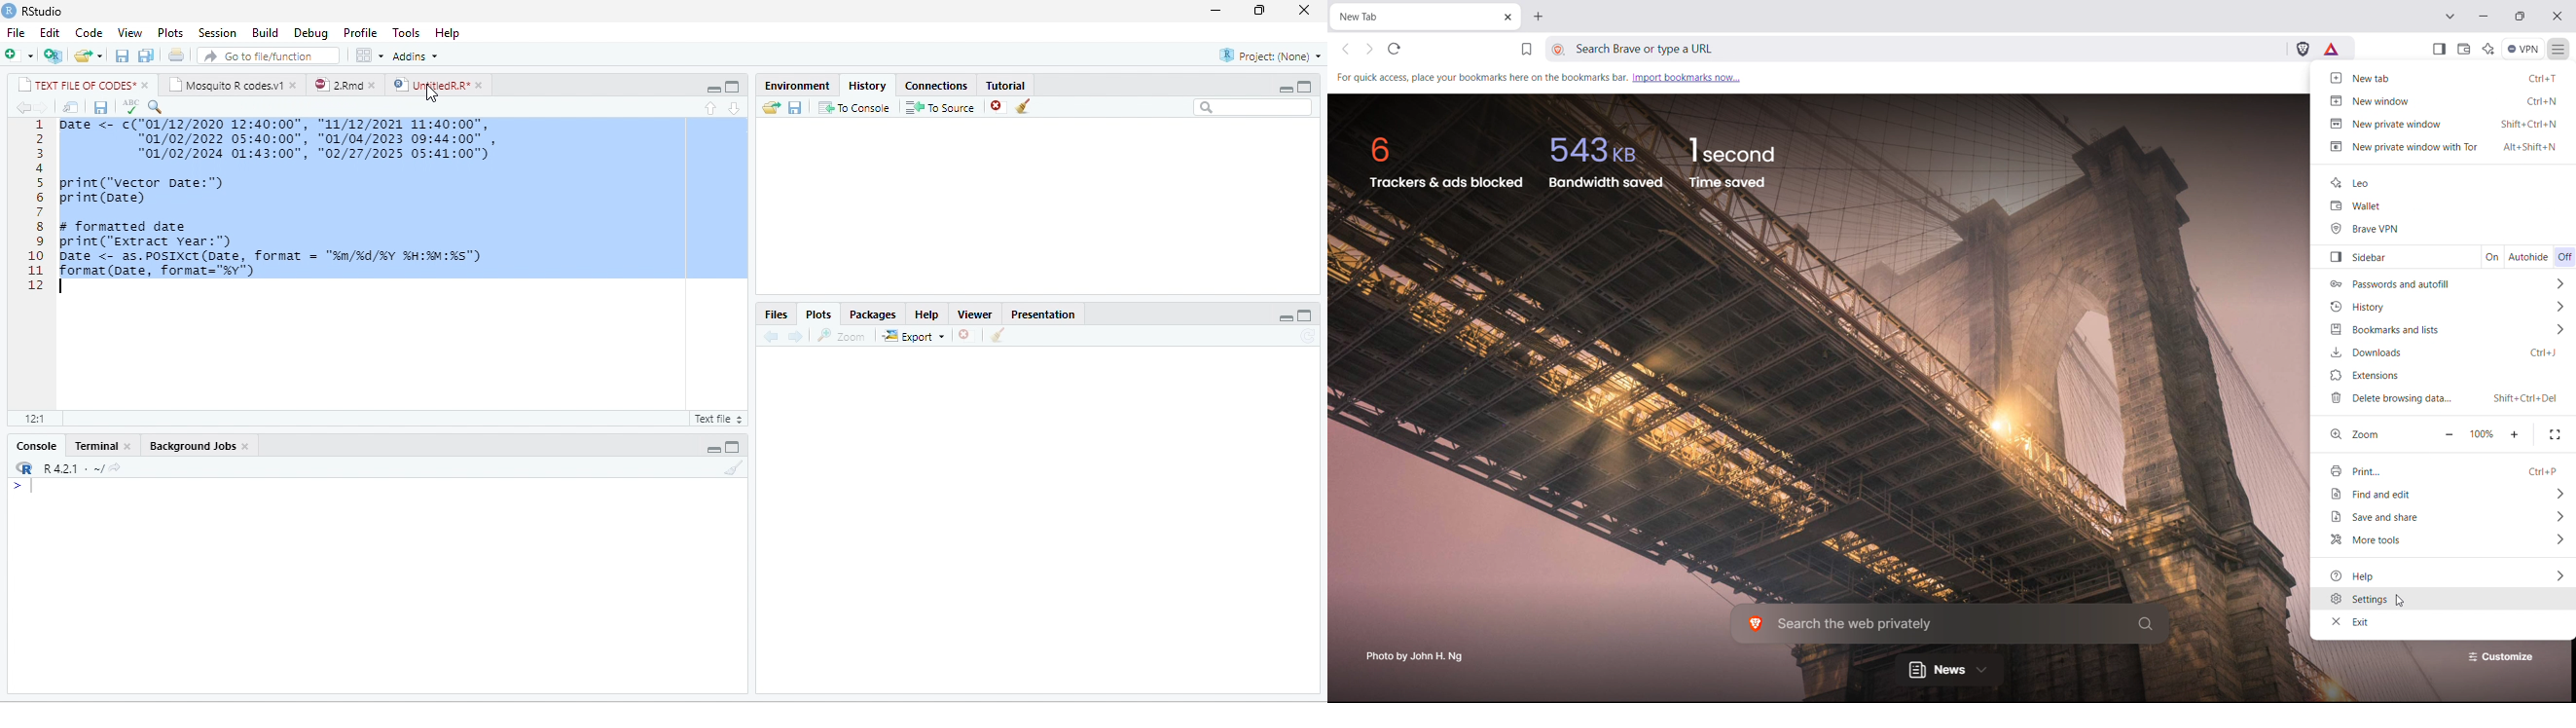 The width and height of the screenshot is (2576, 728). I want to click on clear, so click(998, 334).